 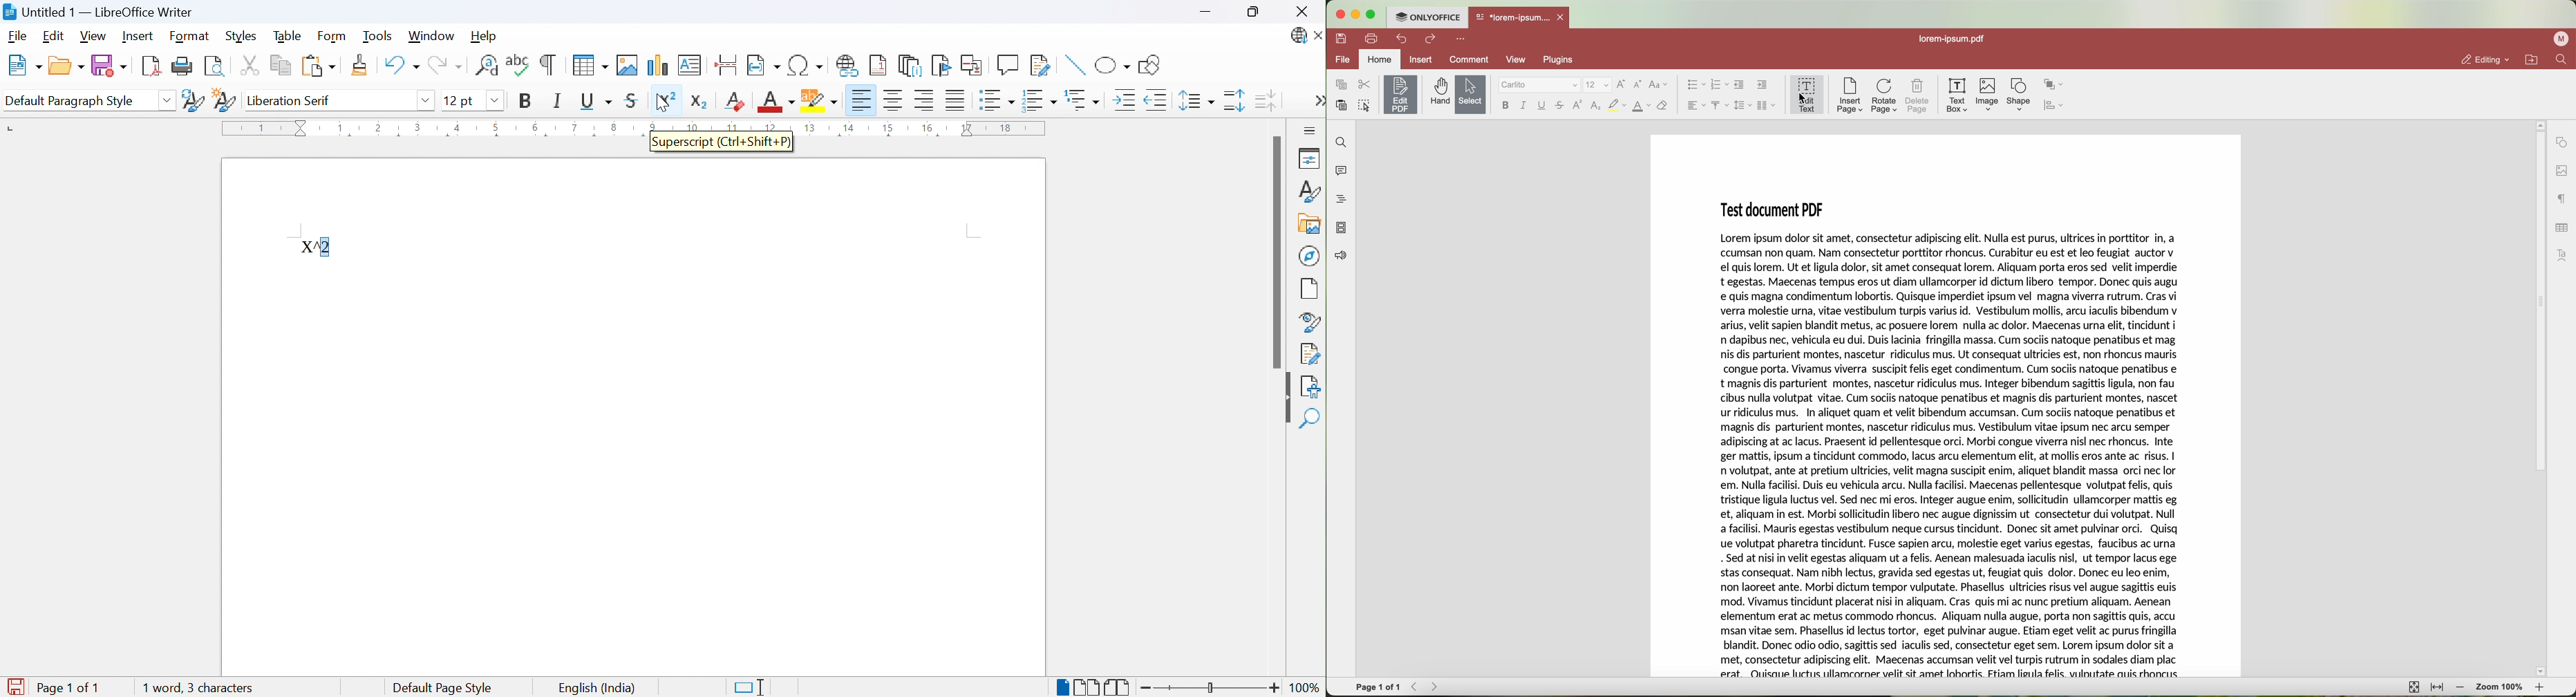 I want to click on insert, so click(x=1421, y=60).